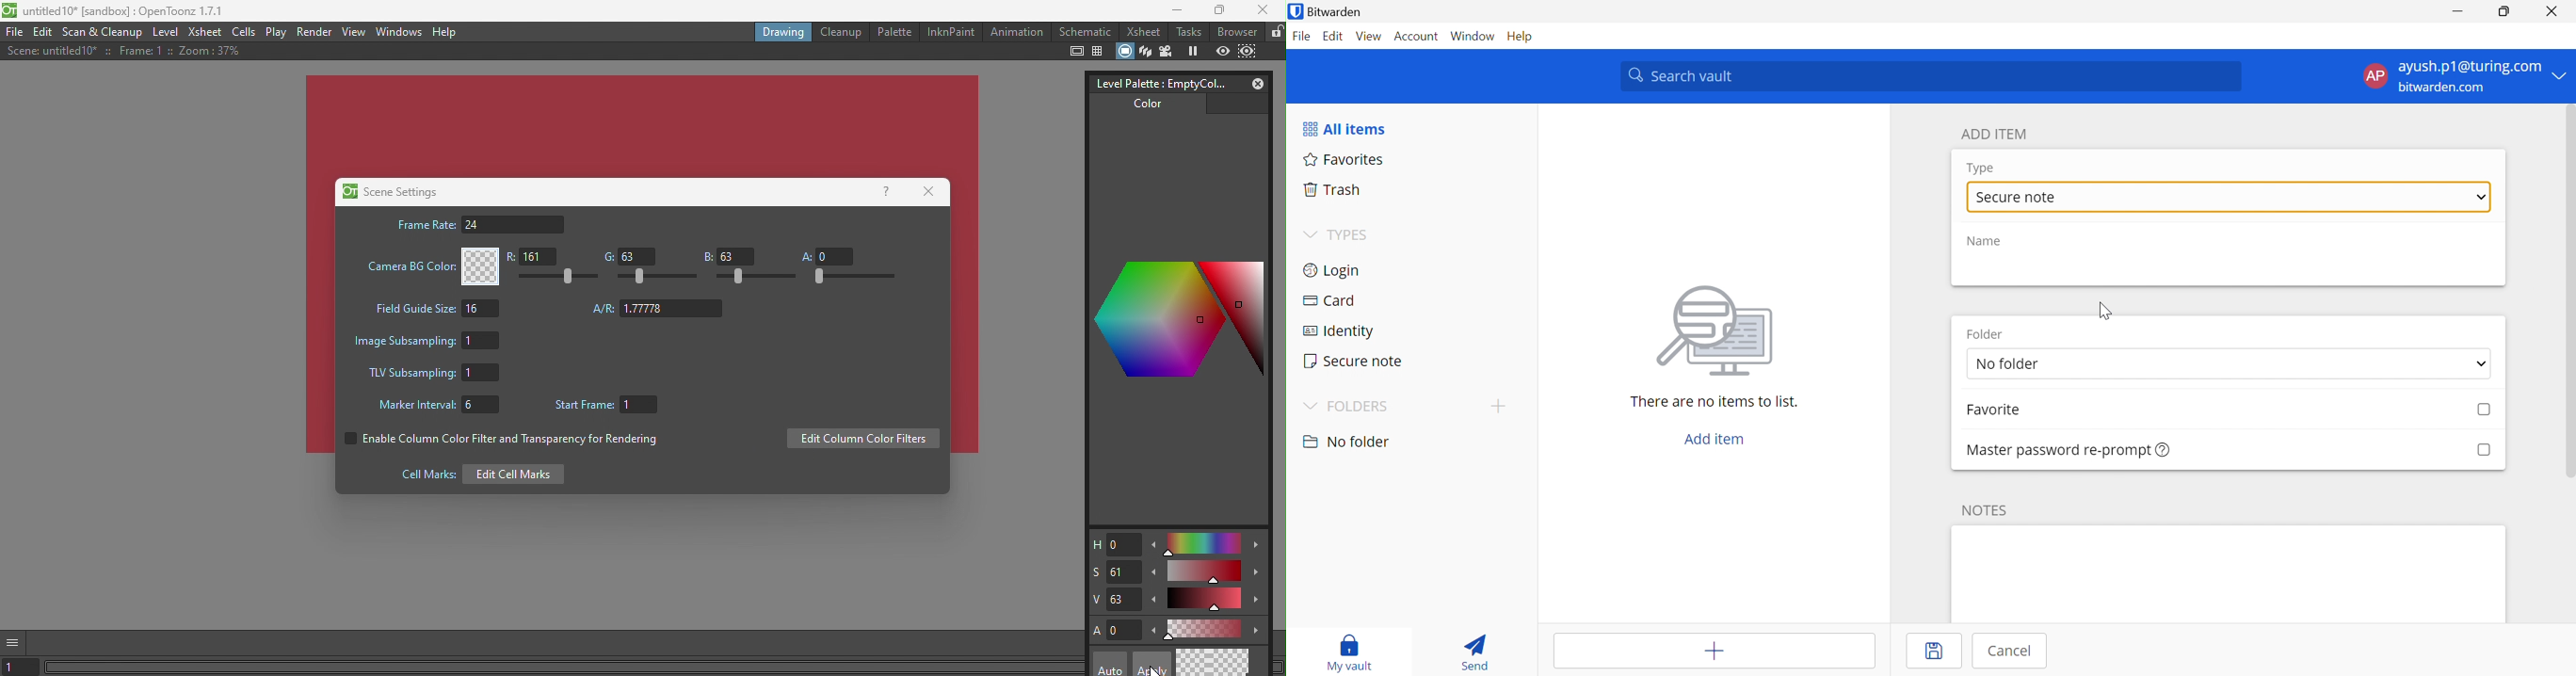 Image resolution: width=2576 pixels, height=700 pixels. I want to click on TYPES, so click(1340, 235).